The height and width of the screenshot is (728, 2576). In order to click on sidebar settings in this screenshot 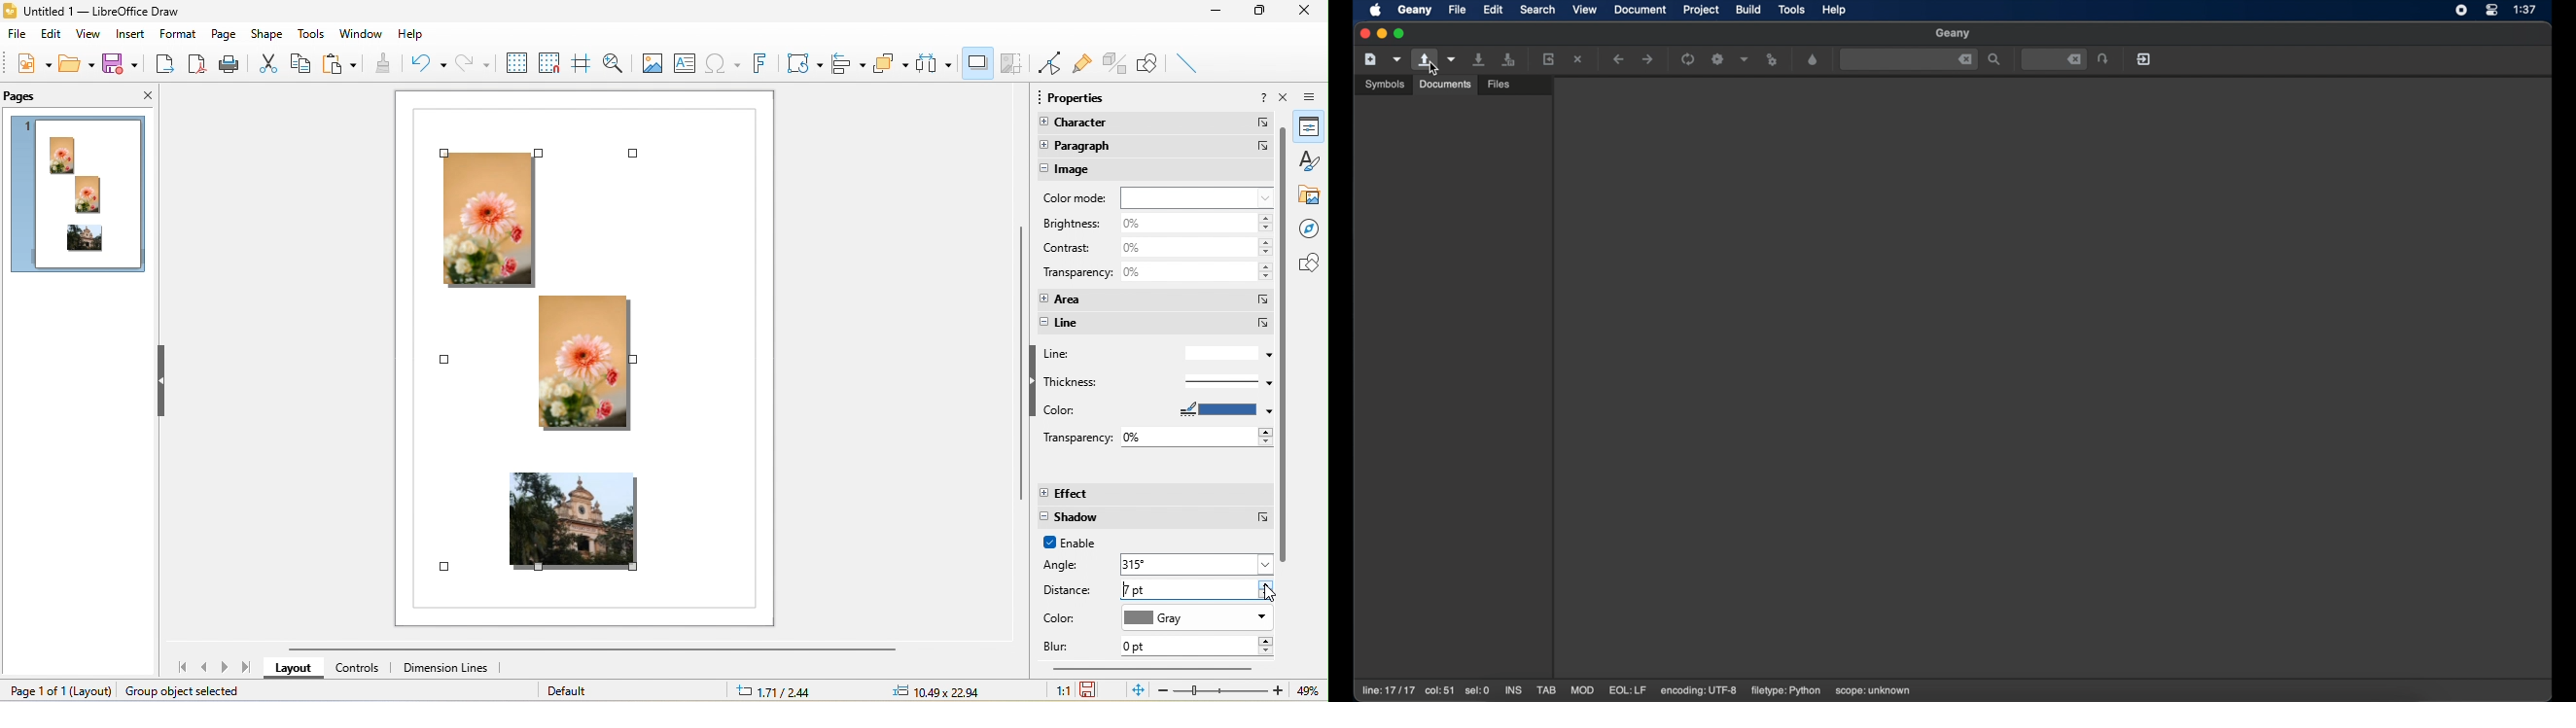, I will do `click(1314, 100)`.